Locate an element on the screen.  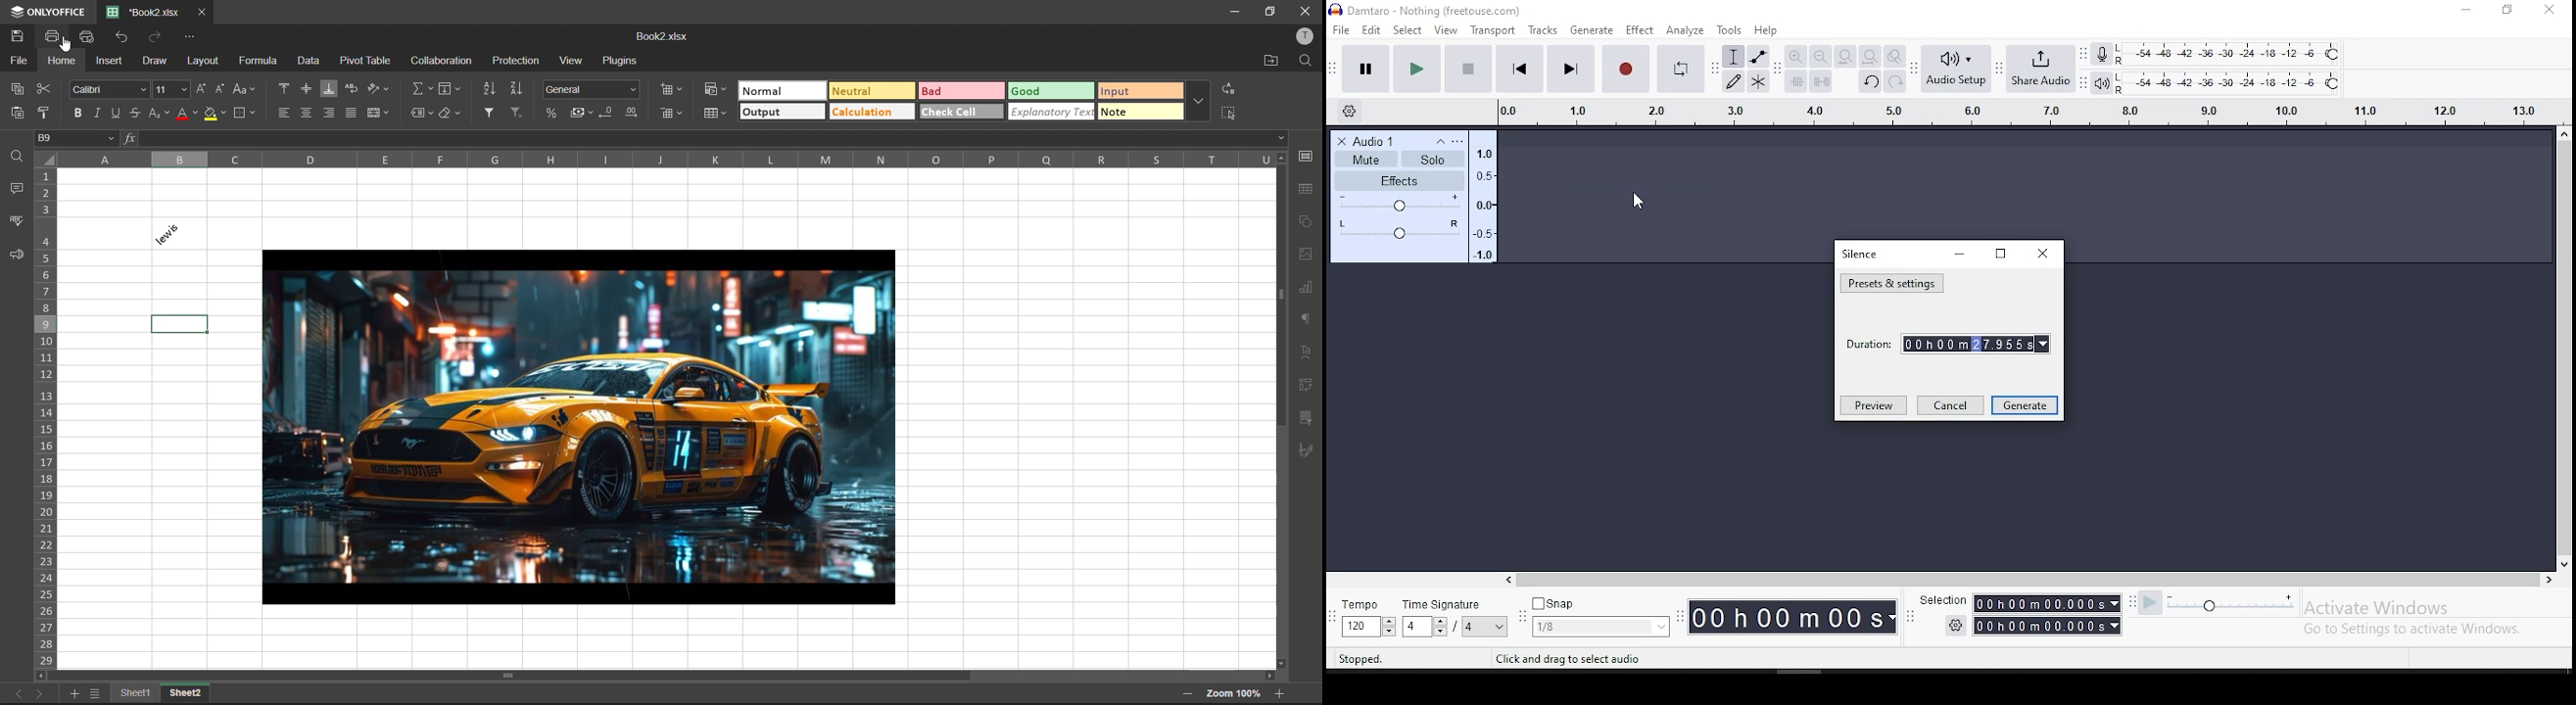
more options is located at coordinates (1197, 103).